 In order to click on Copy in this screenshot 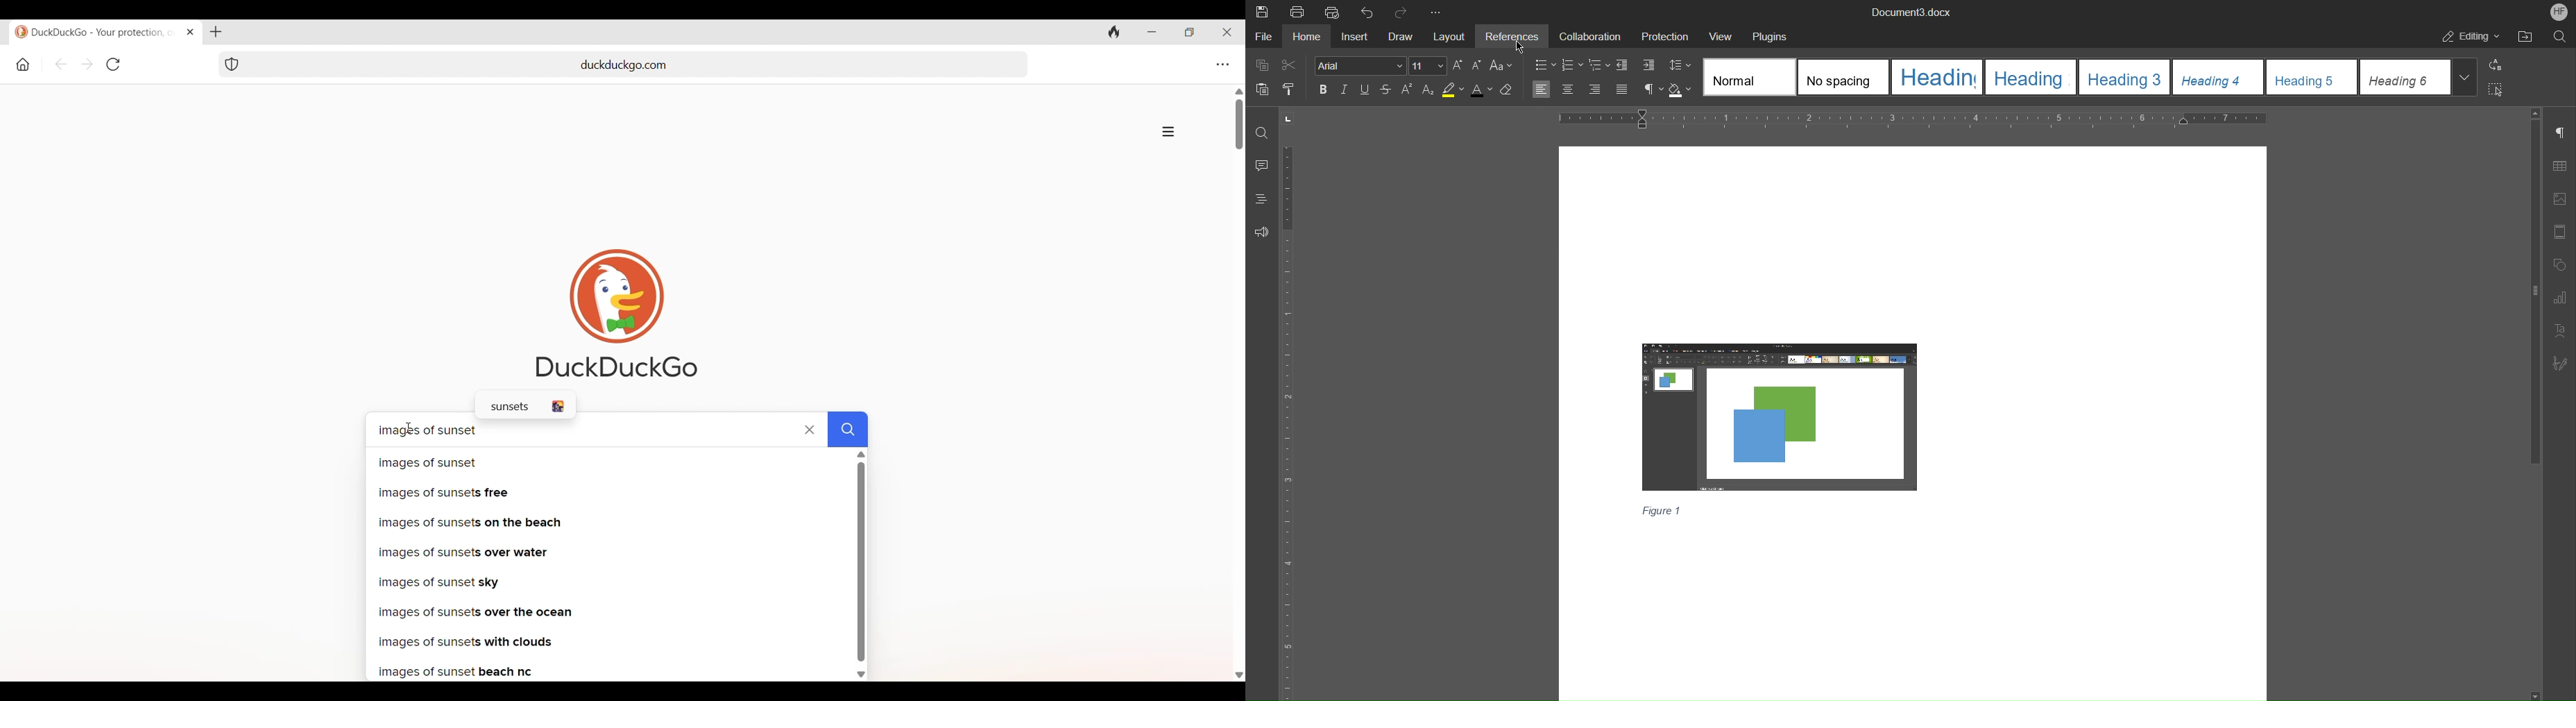, I will do `click(1263, 65)`.